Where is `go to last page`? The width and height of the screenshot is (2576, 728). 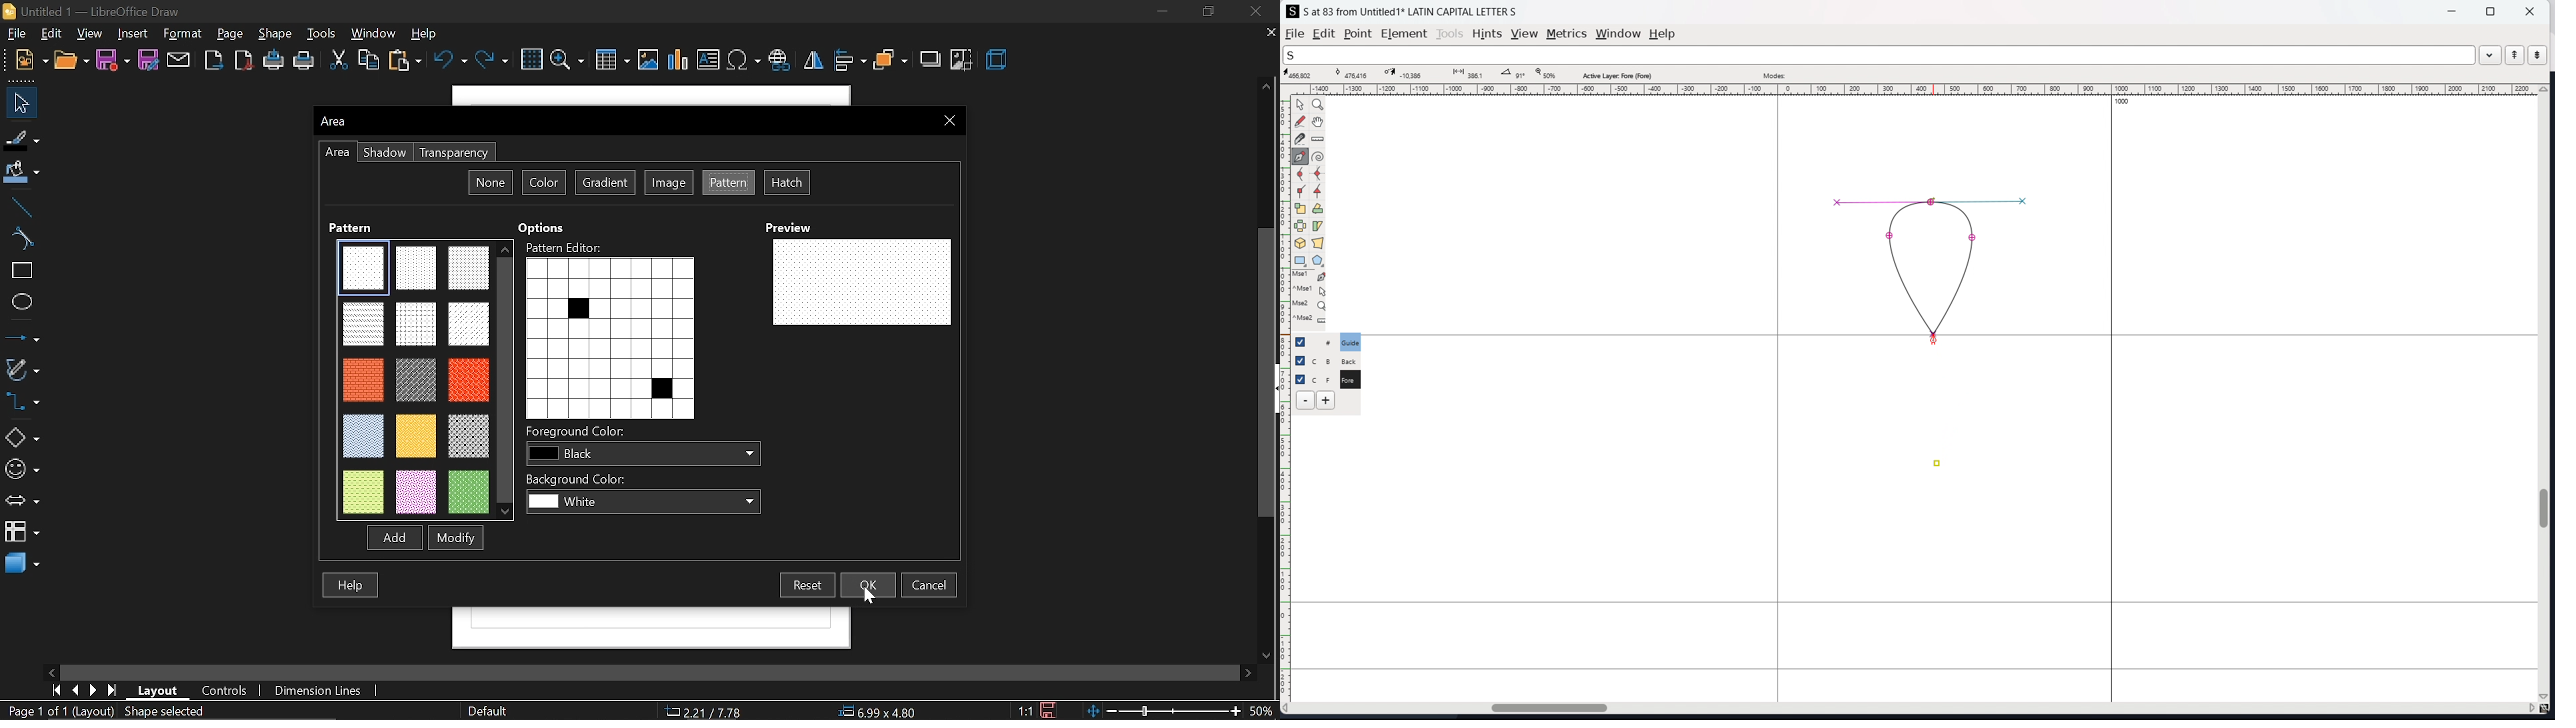
go to last page is located at coordinates (112, 689).